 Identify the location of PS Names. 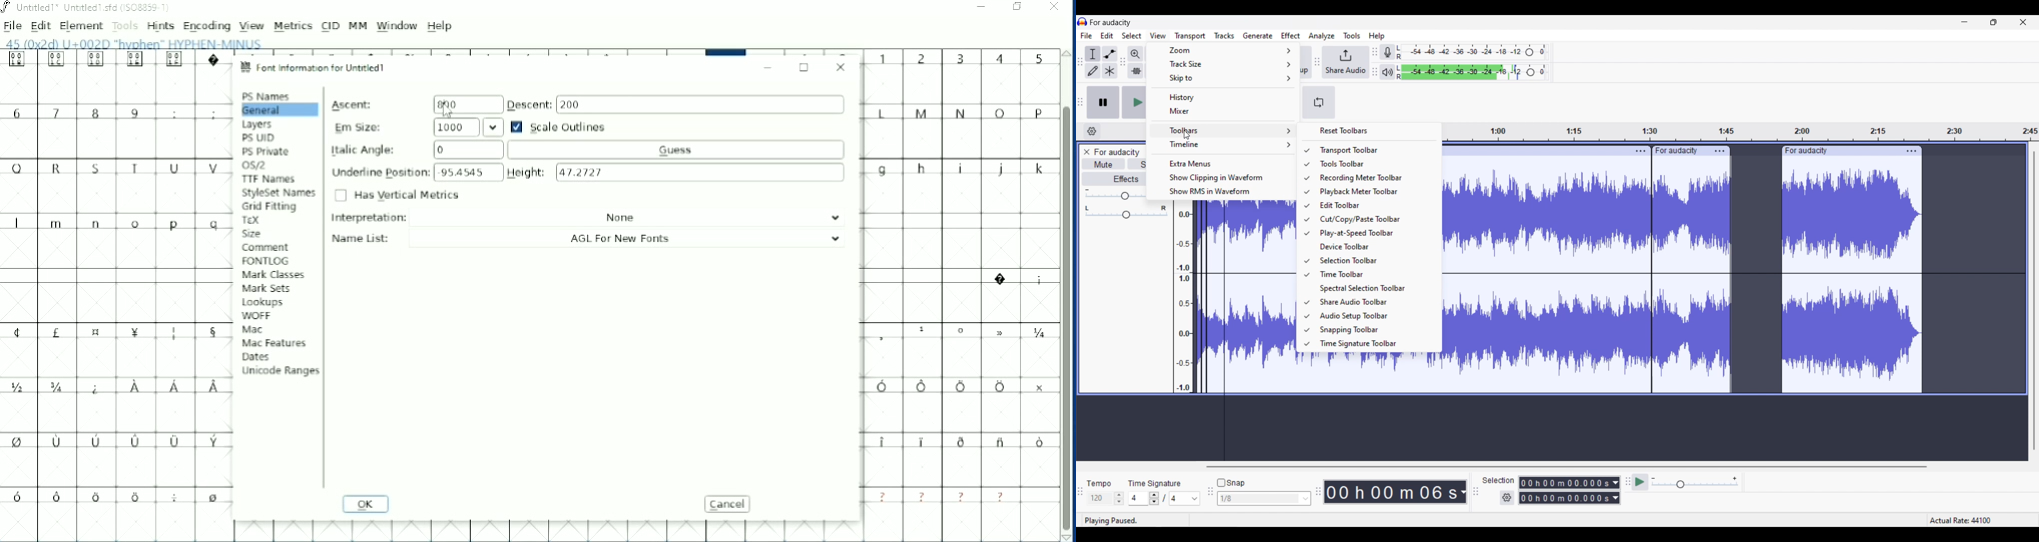
(267, 96).